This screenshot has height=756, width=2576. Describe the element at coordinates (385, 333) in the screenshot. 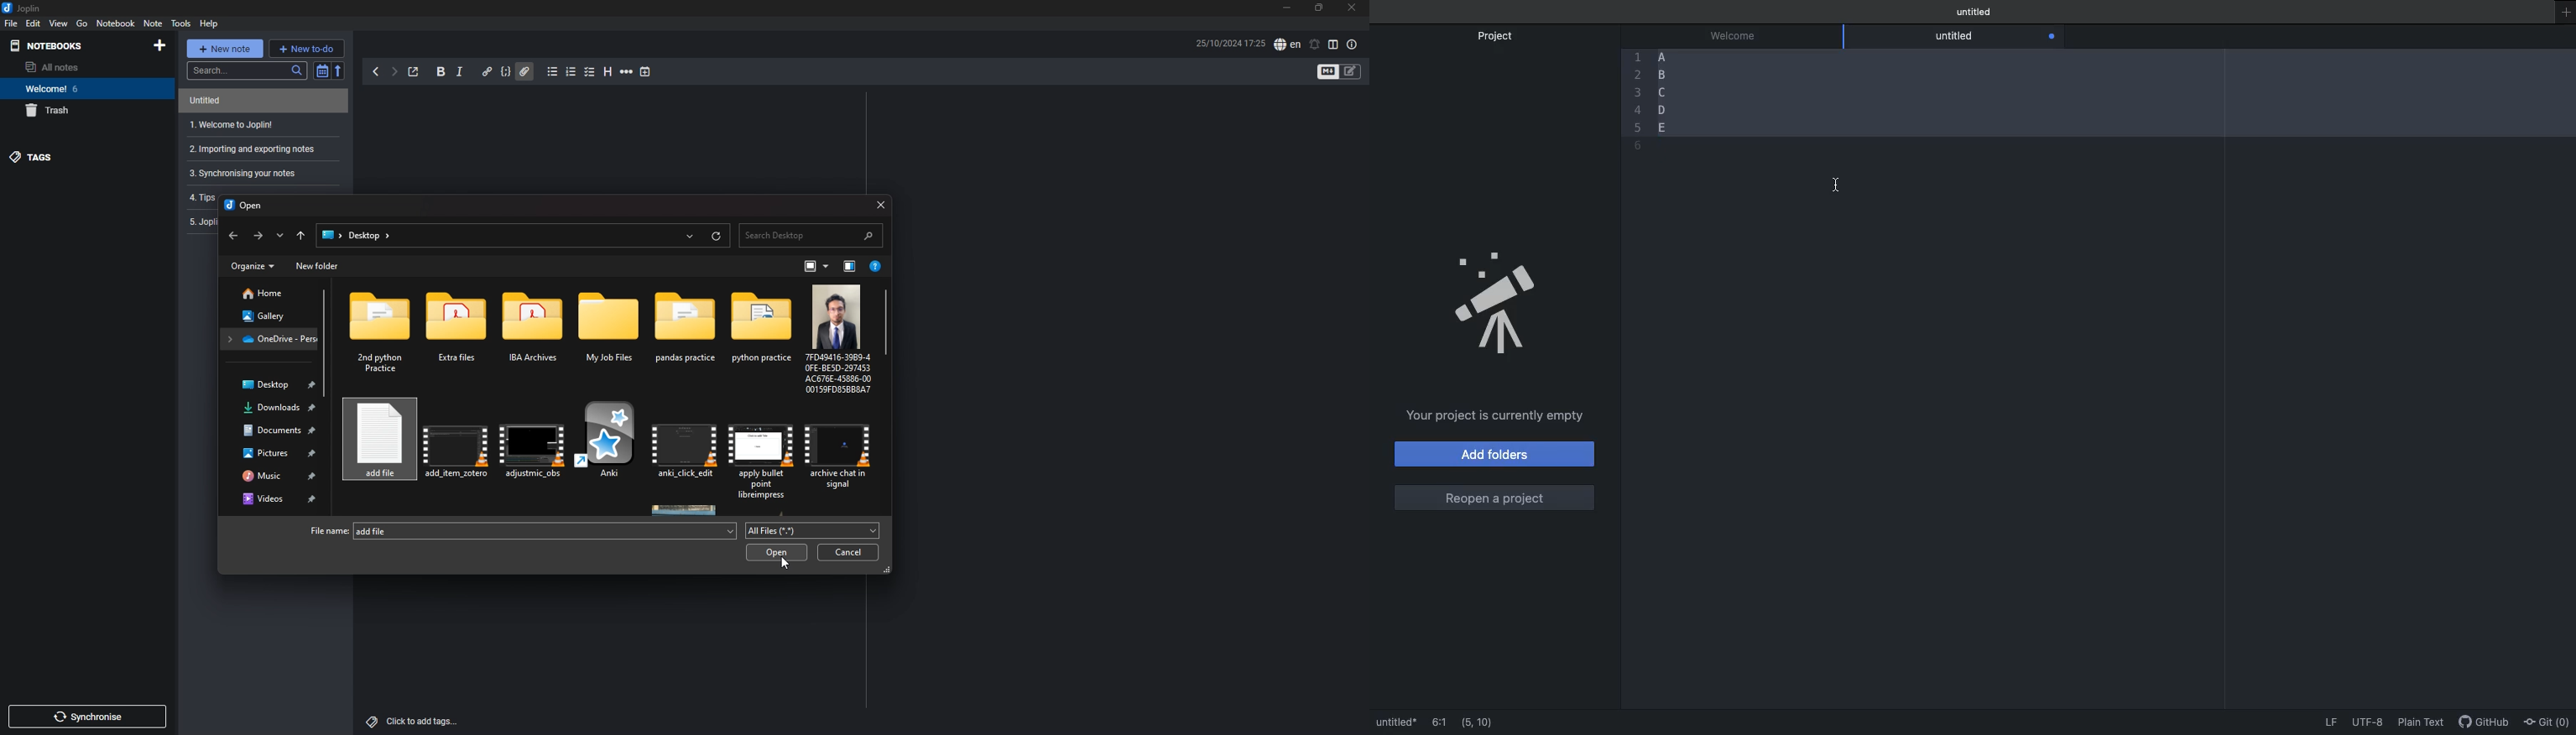

I see `folder` at that location.